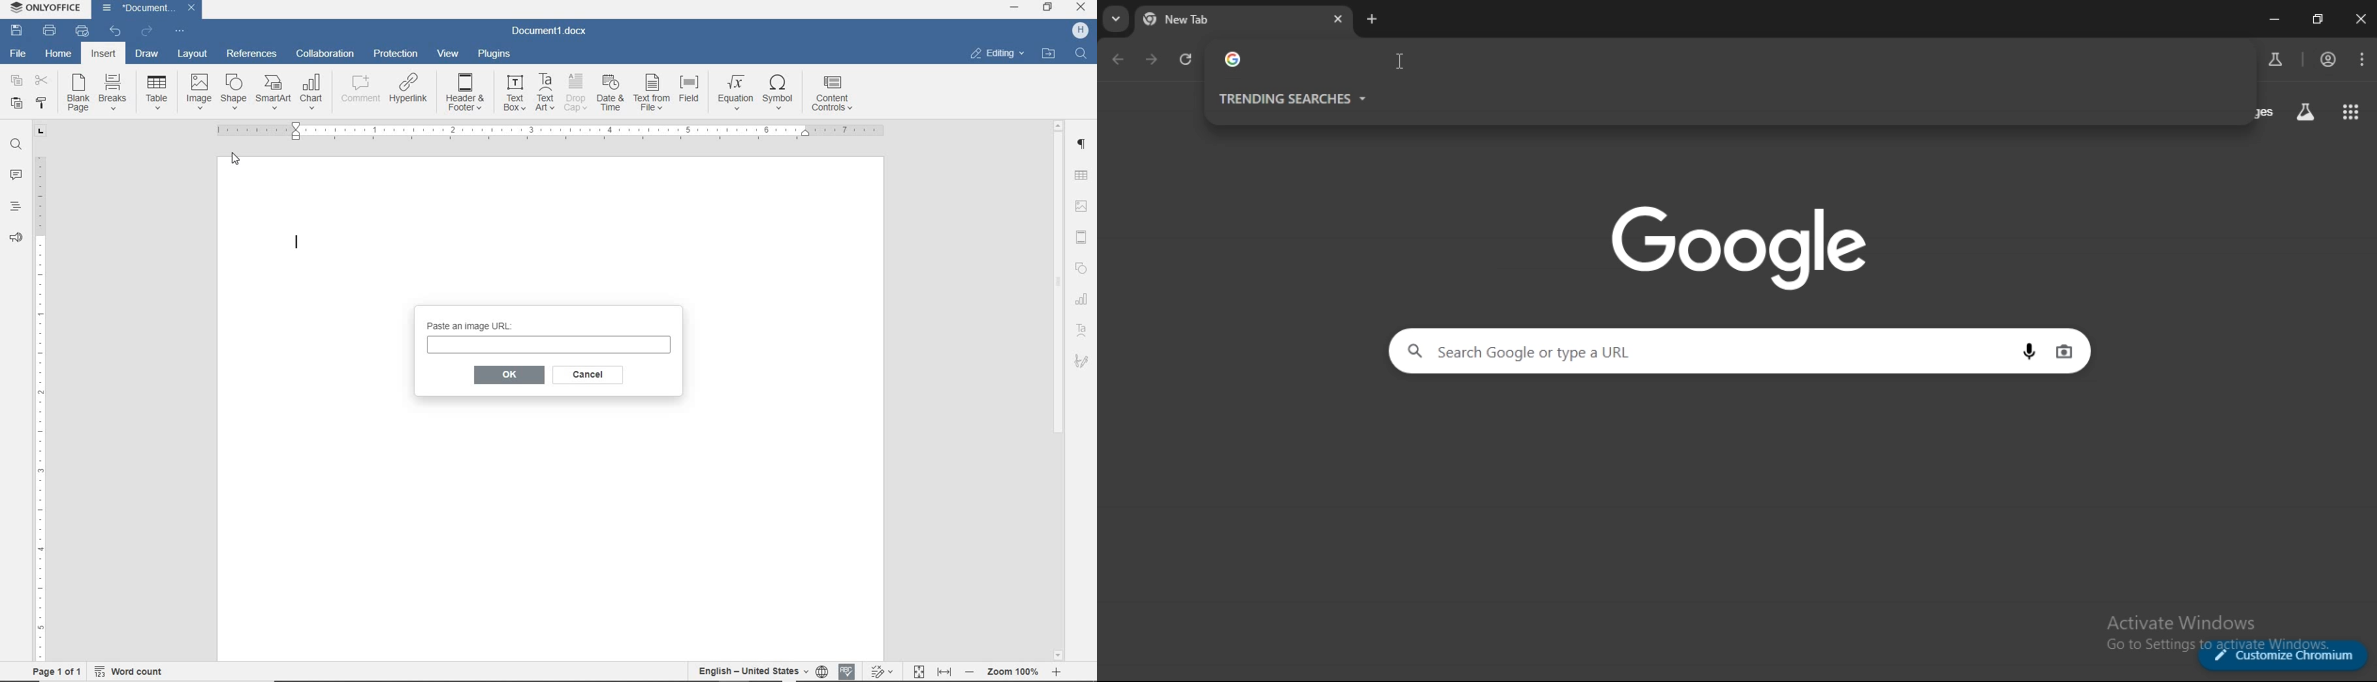  Describe the element at coordinates (77, 92) in the screenshot. I see `blank page` at that location.